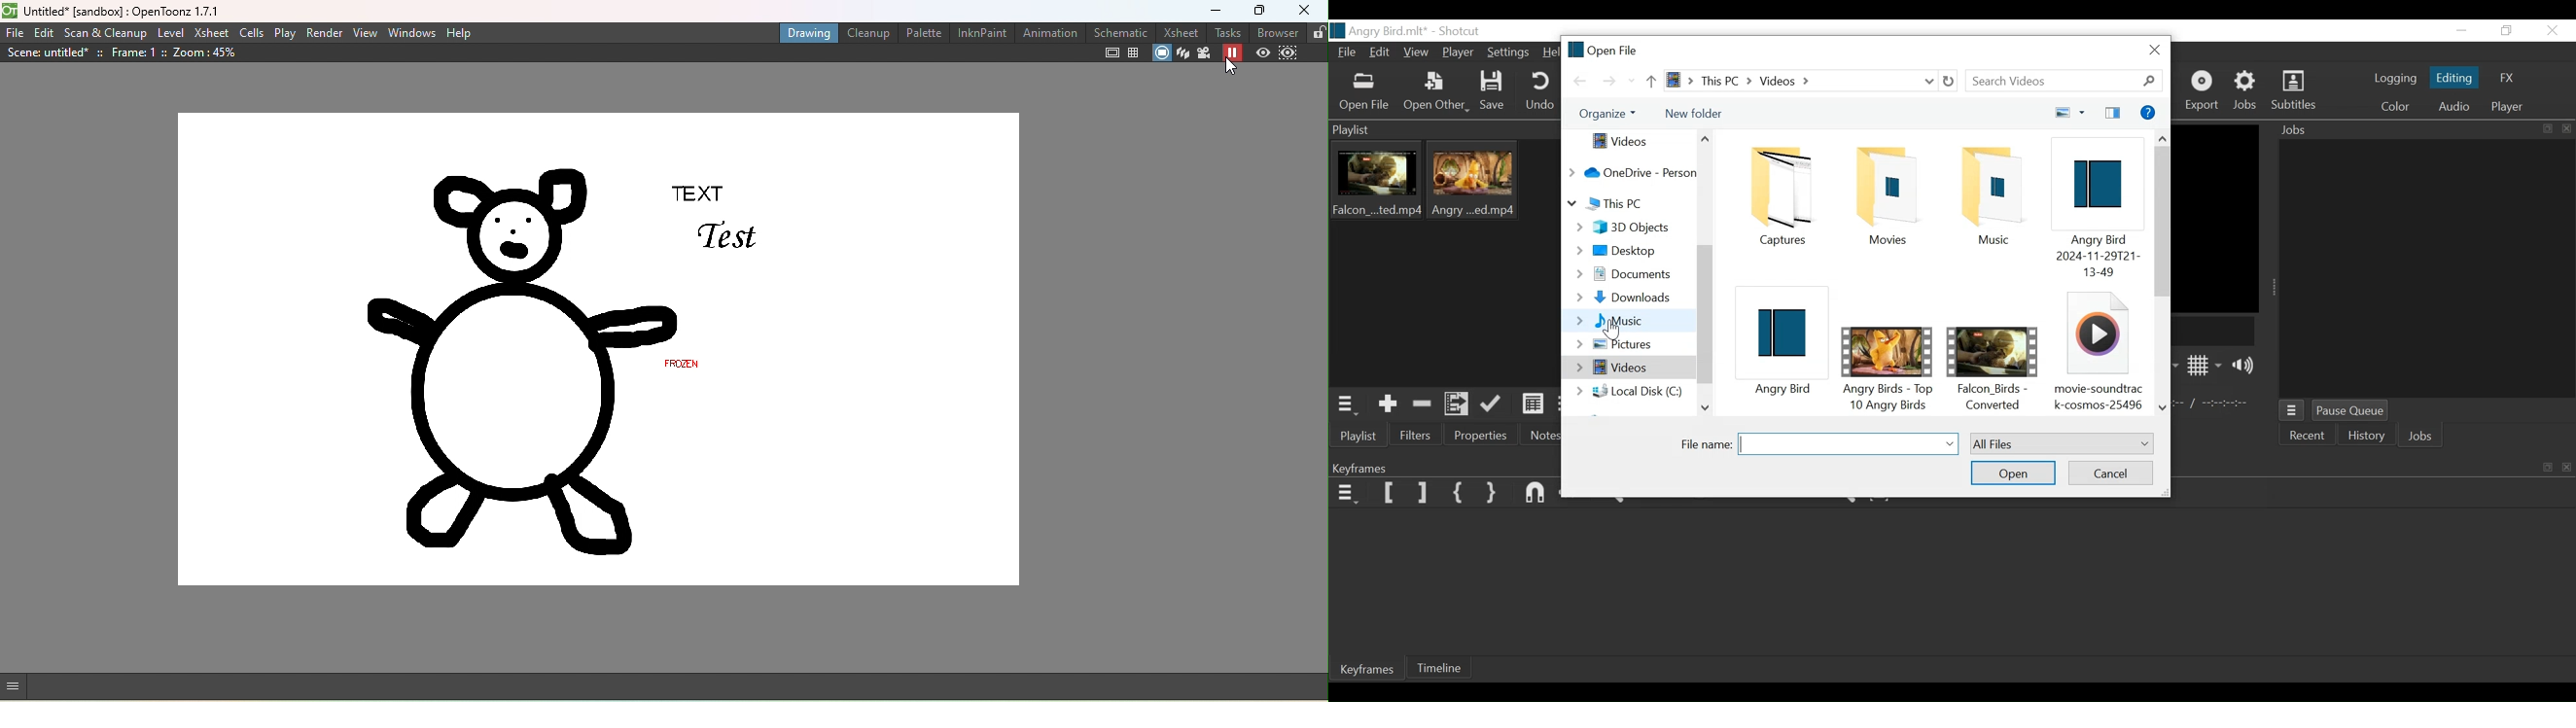 Image resolution: width=2576 pixels, height=728 pixels. Describe the element at coordinates (2391, 80) in the screenshot. I see `logging` at that location.